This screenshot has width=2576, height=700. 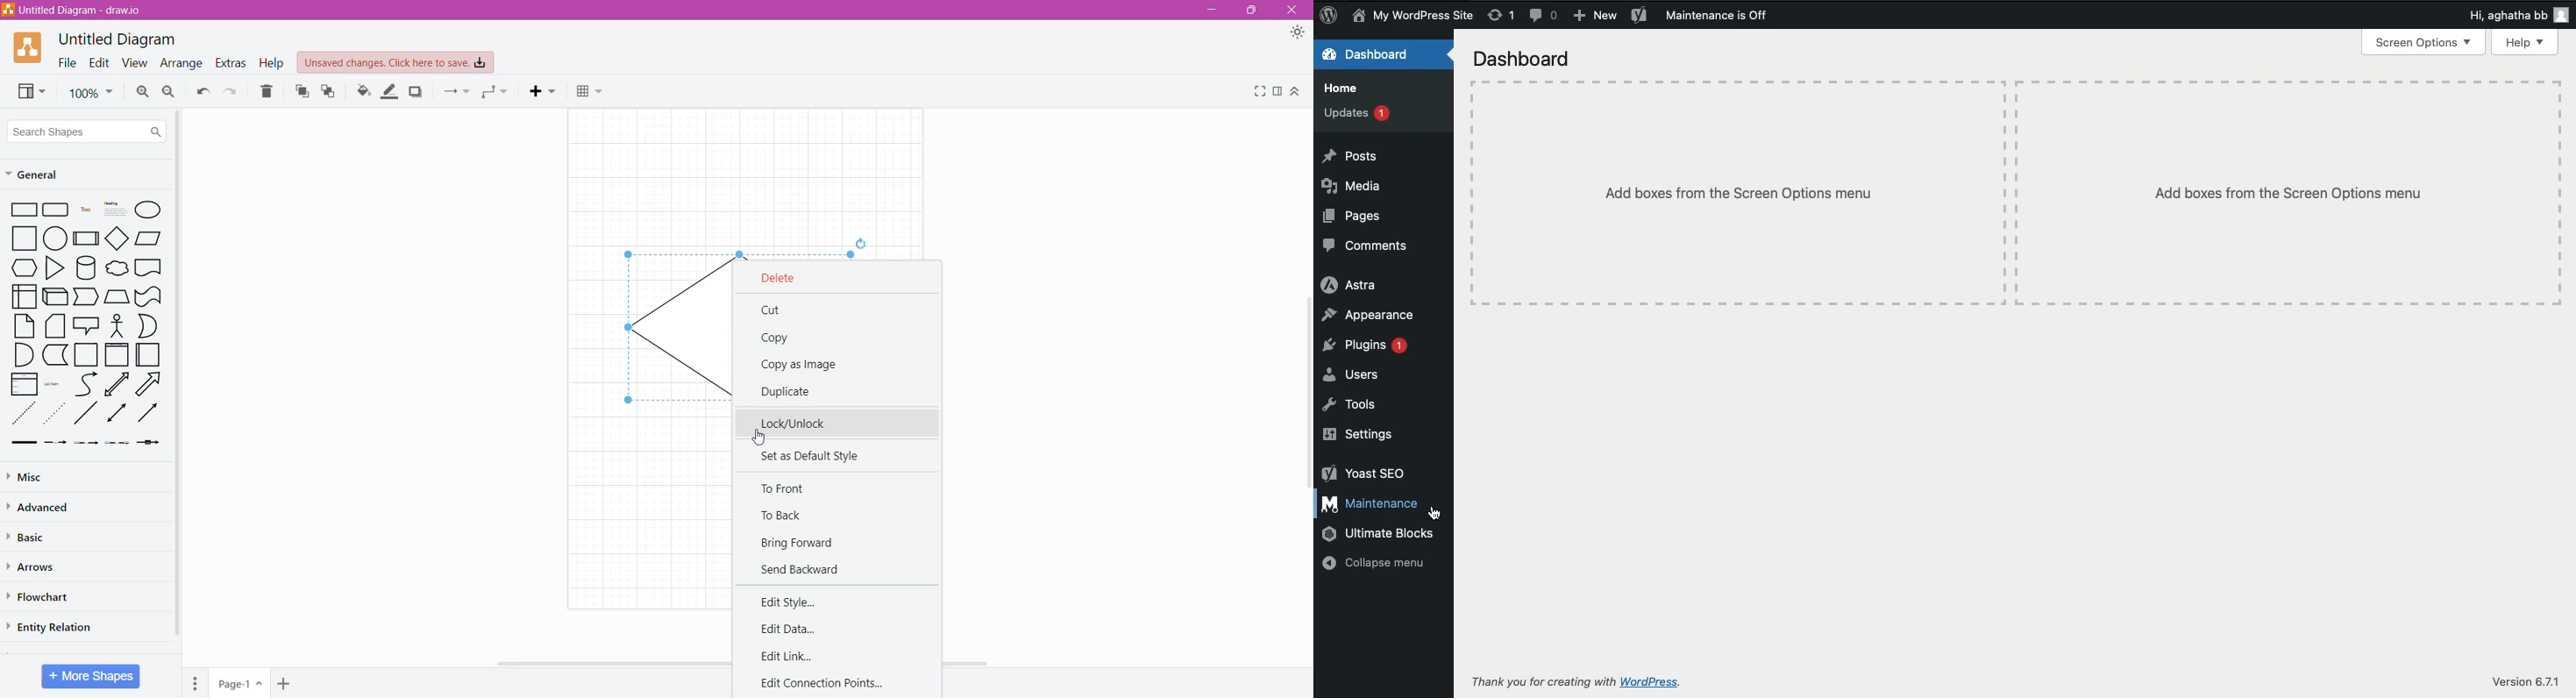 What do you see at coordinates (790, 390) in the screenshot?
I see `Duplicate` at bounding box center [790, 390].